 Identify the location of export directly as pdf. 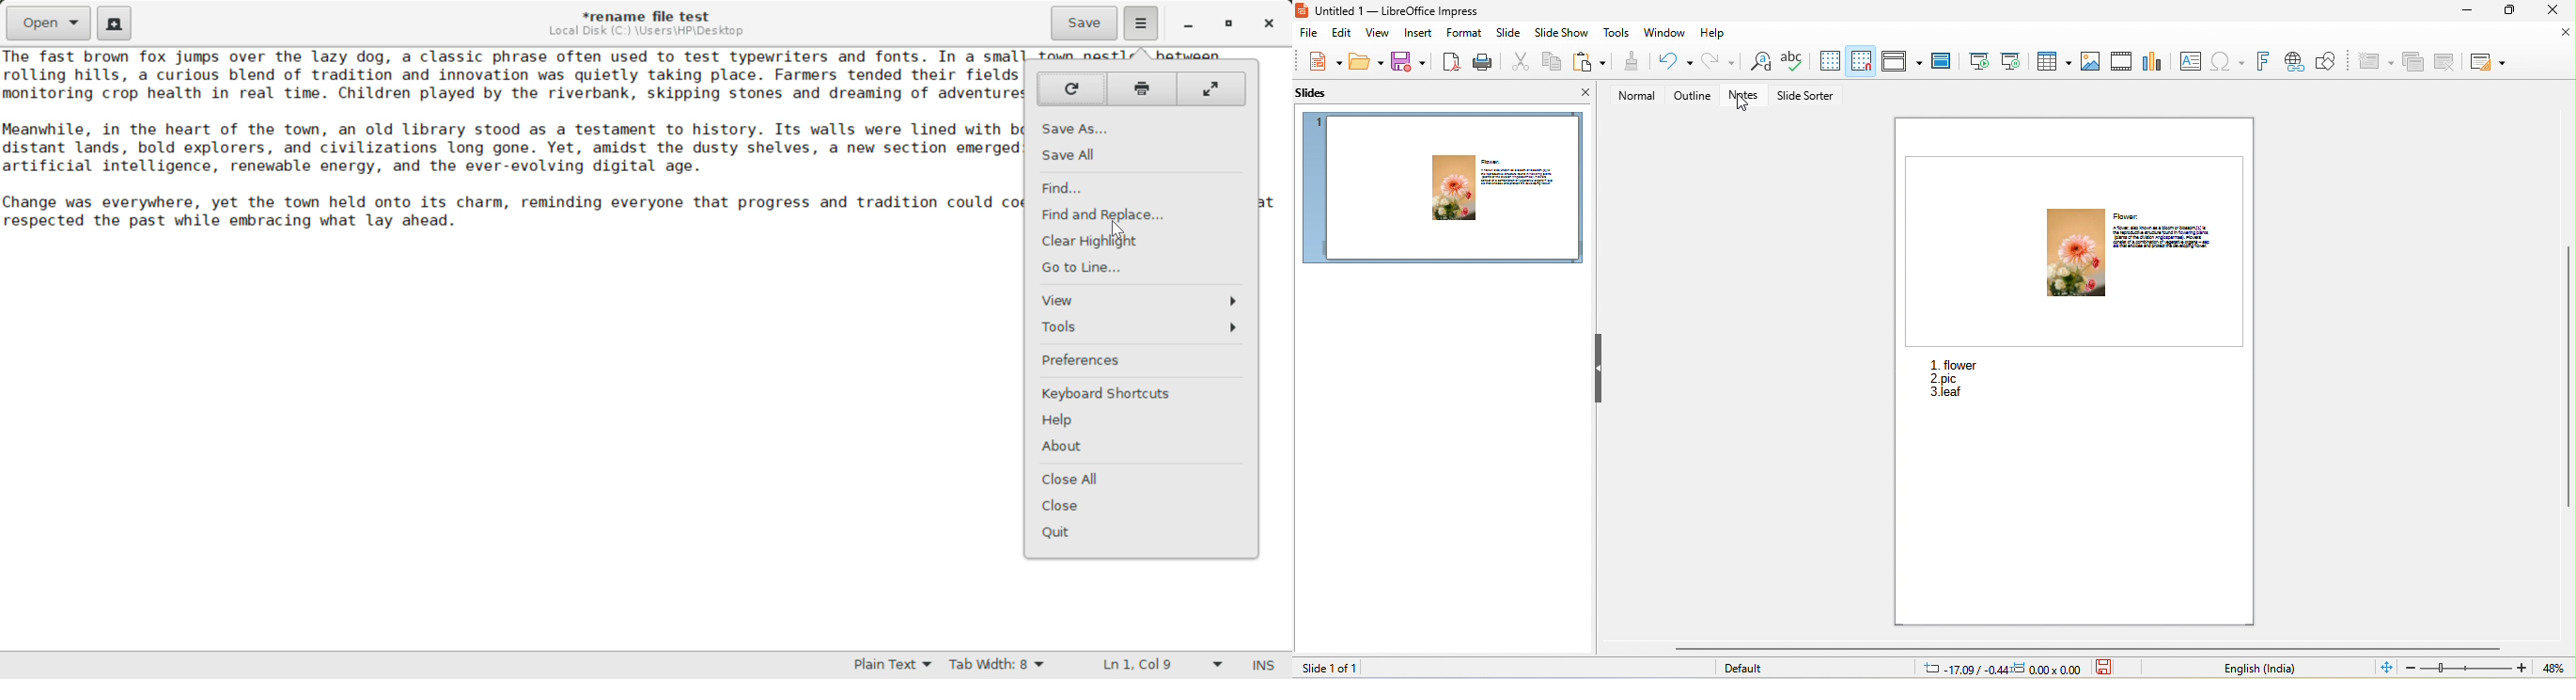
(1451, 61).